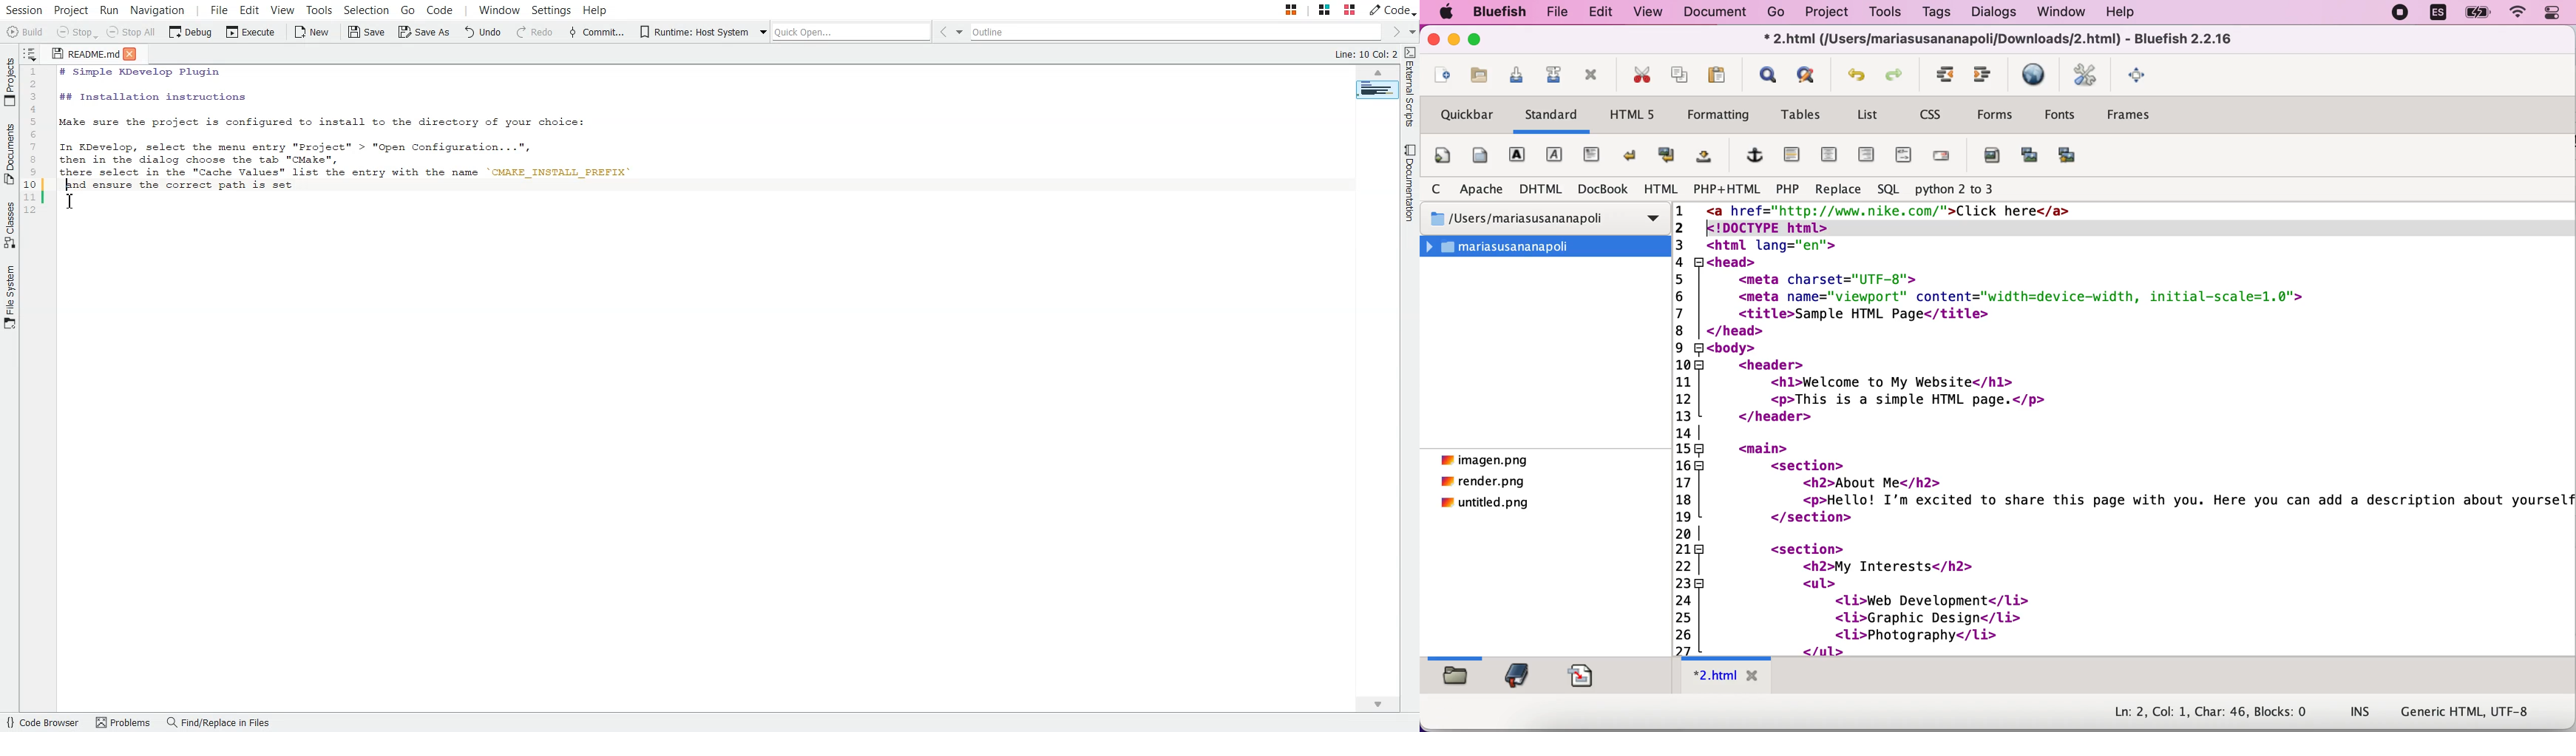  Describe the element at coordinates (2478, 15) in the screenshot. I see `battery` at that location.